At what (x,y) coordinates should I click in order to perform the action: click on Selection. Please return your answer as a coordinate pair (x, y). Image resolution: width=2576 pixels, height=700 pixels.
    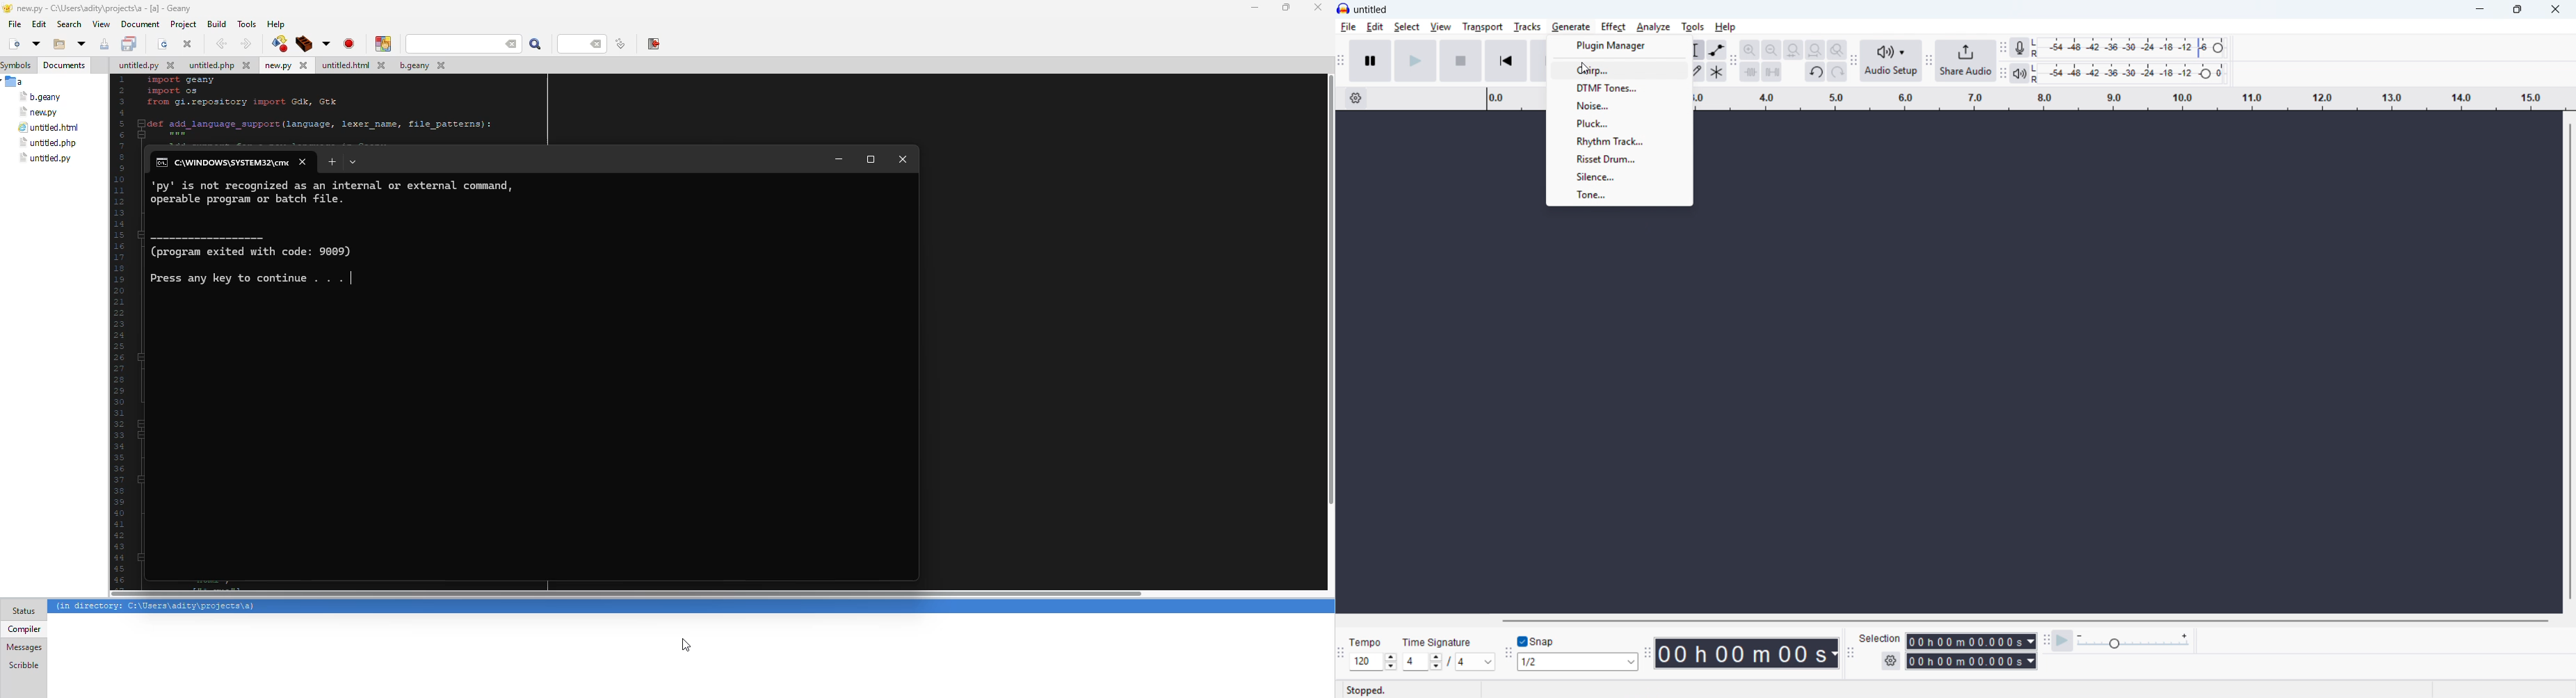
    Looking at the image, I should click on (1882, 639).